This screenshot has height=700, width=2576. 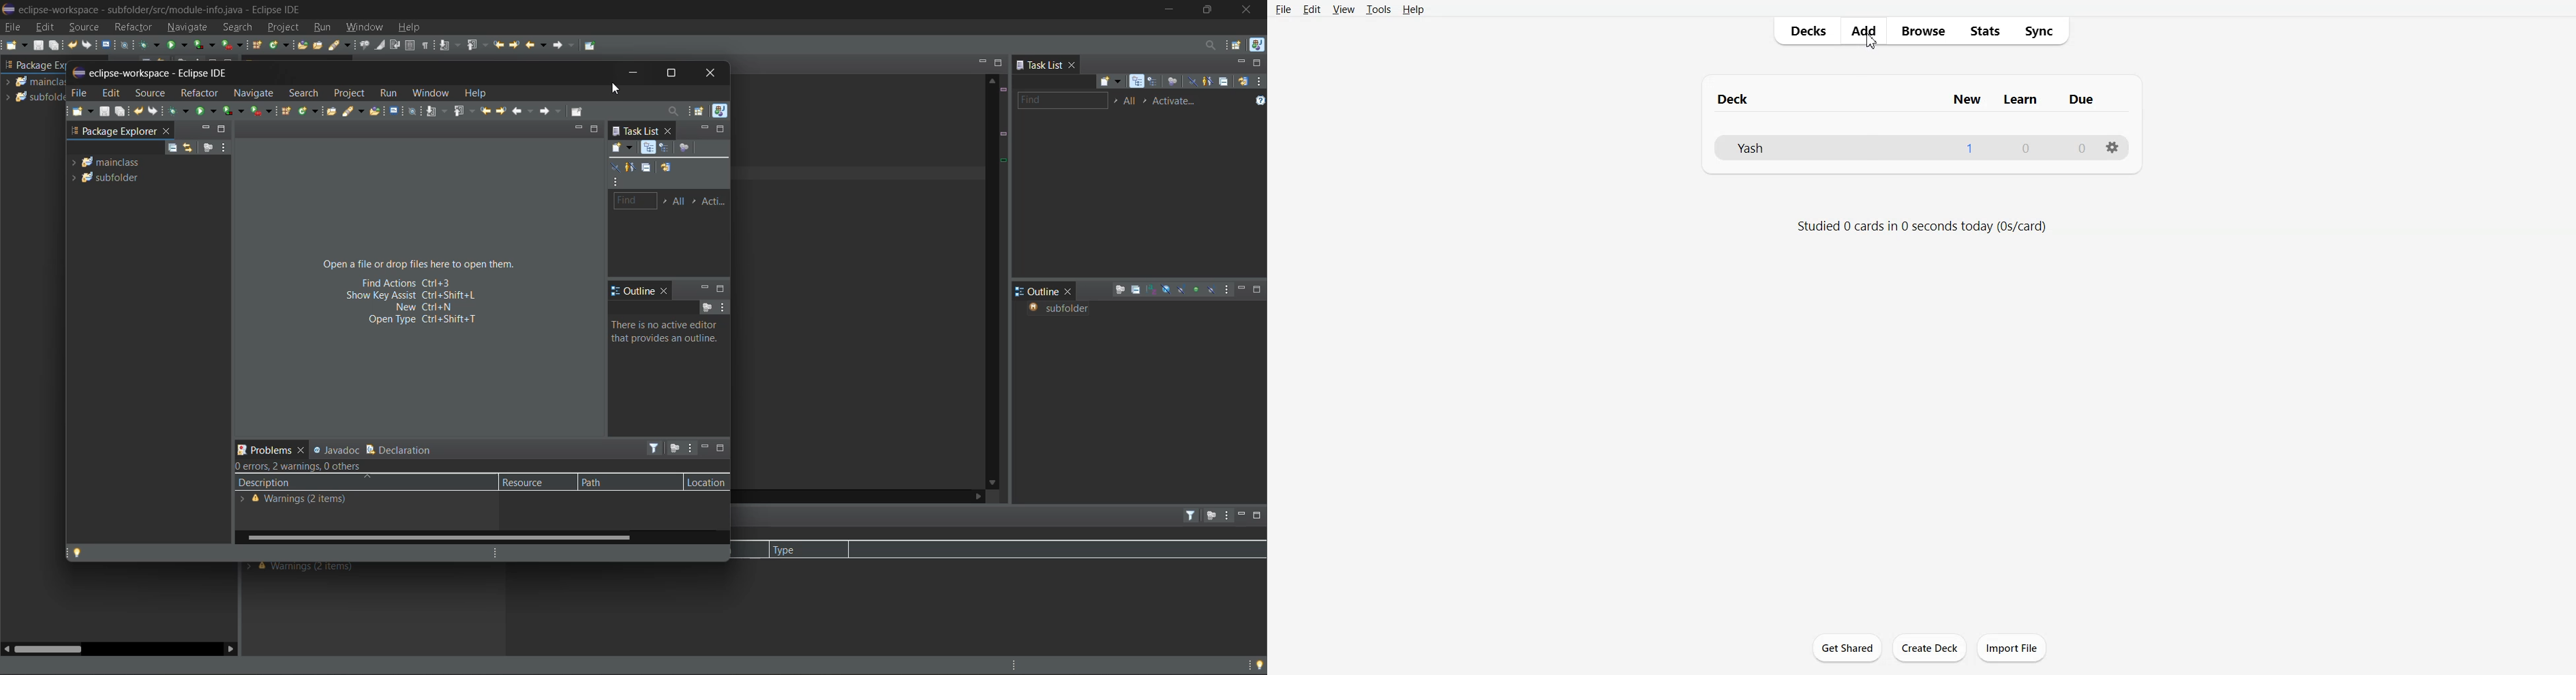 I want to click on save, so click(x=38, y=46).